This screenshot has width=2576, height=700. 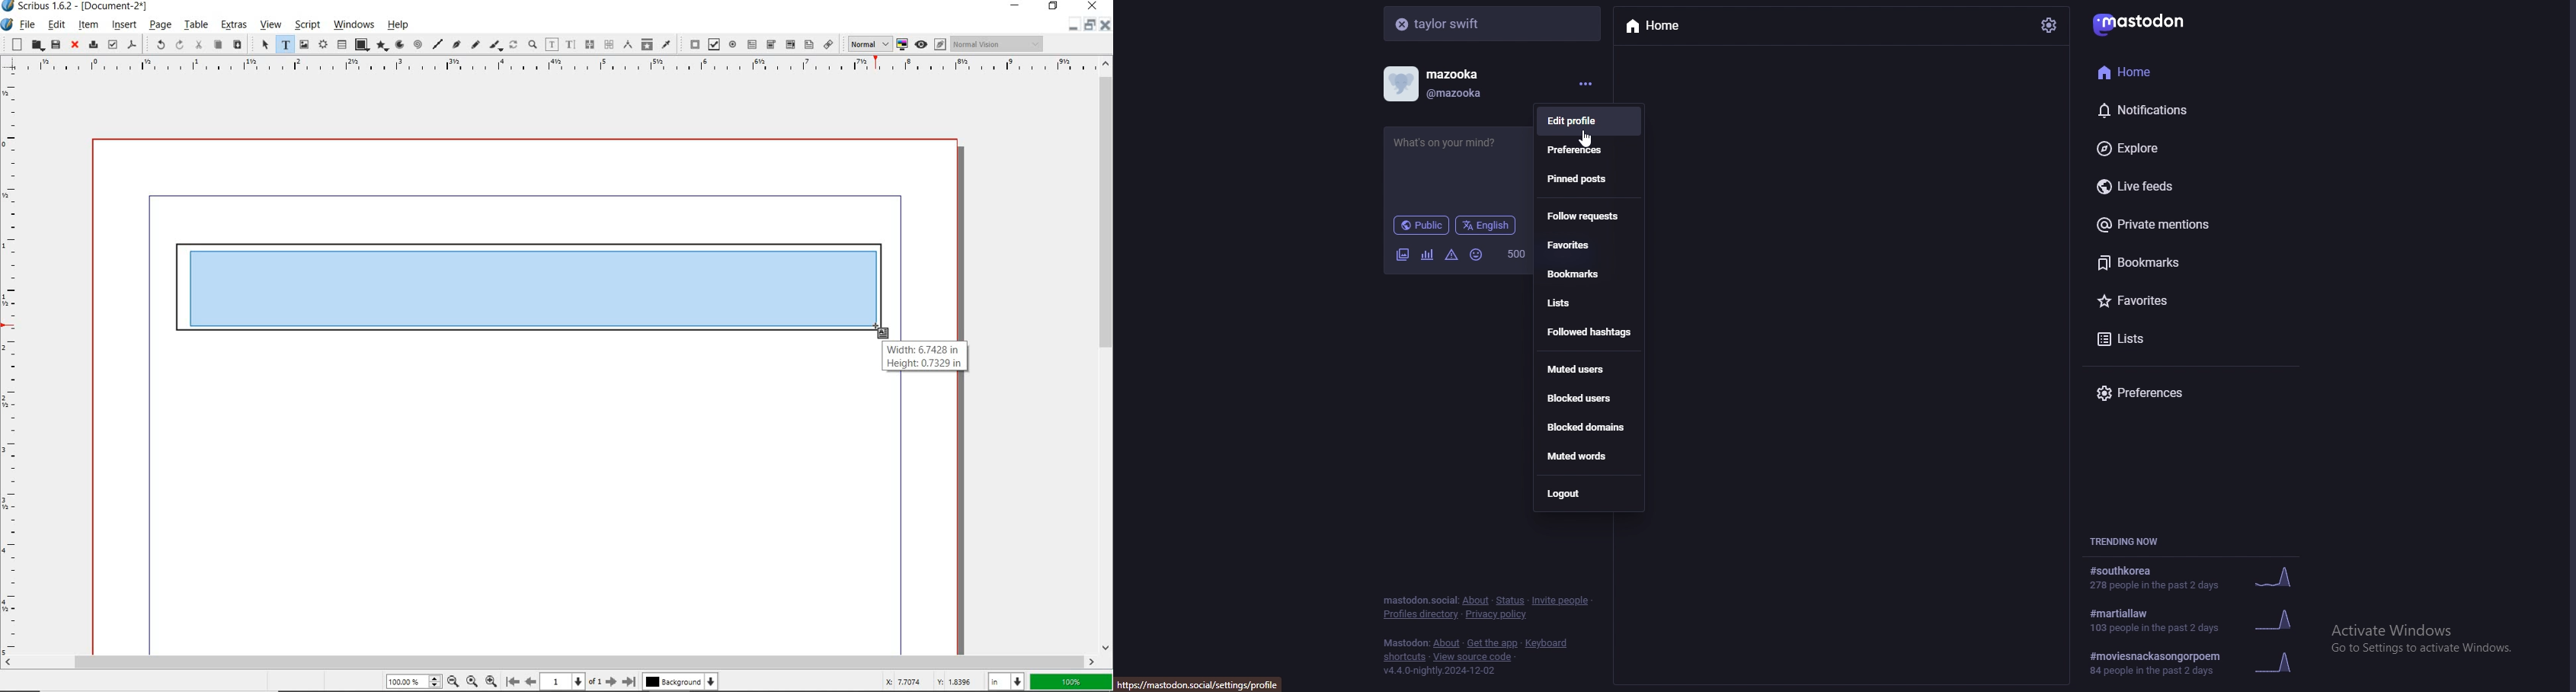 What do you see at coordinates (235, 25) in the screenshot?
I see `extras` at bounding box center [235, 25].